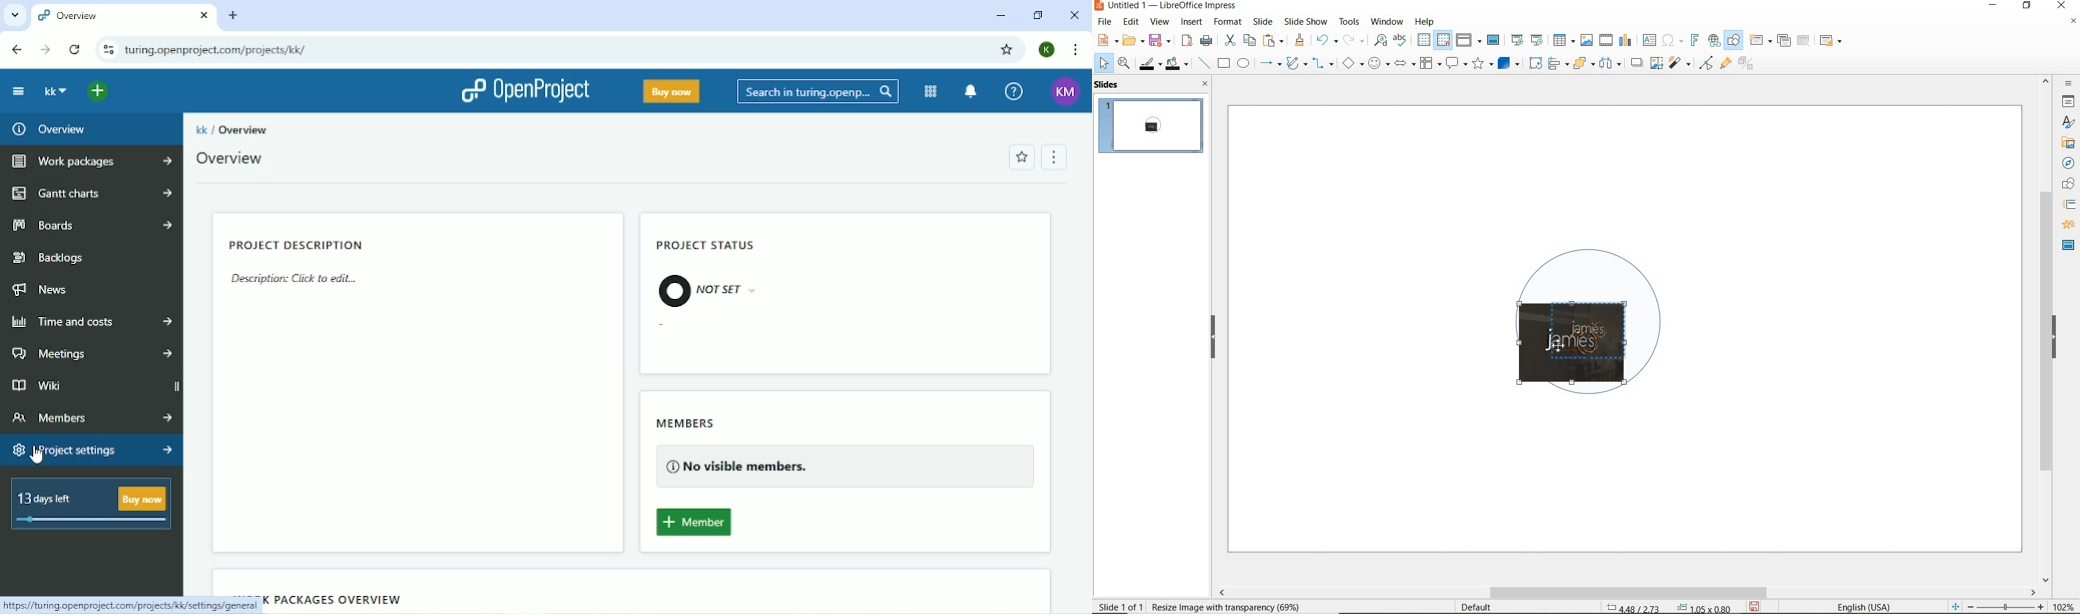 The width and height of the screenshot is (2100, 616). Describe the element at coordinates (1387, 21) in the screenshot. I see `window` at that location.